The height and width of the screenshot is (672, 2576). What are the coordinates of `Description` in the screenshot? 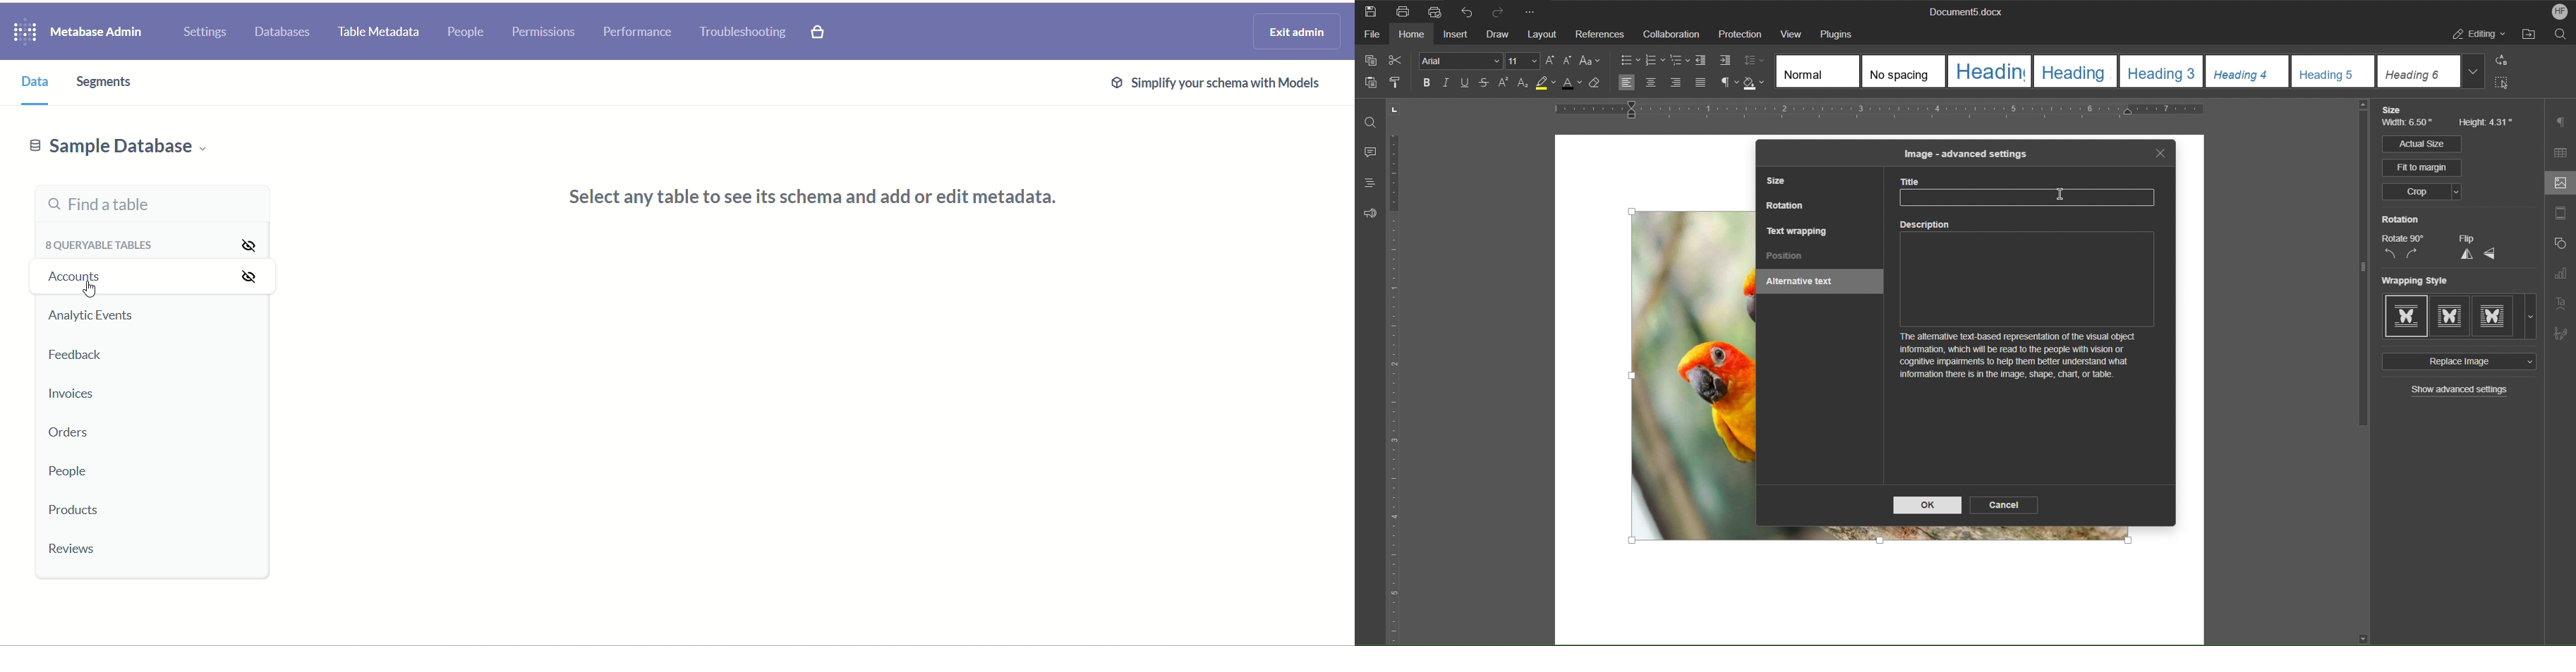 It's located at (2031, 306).